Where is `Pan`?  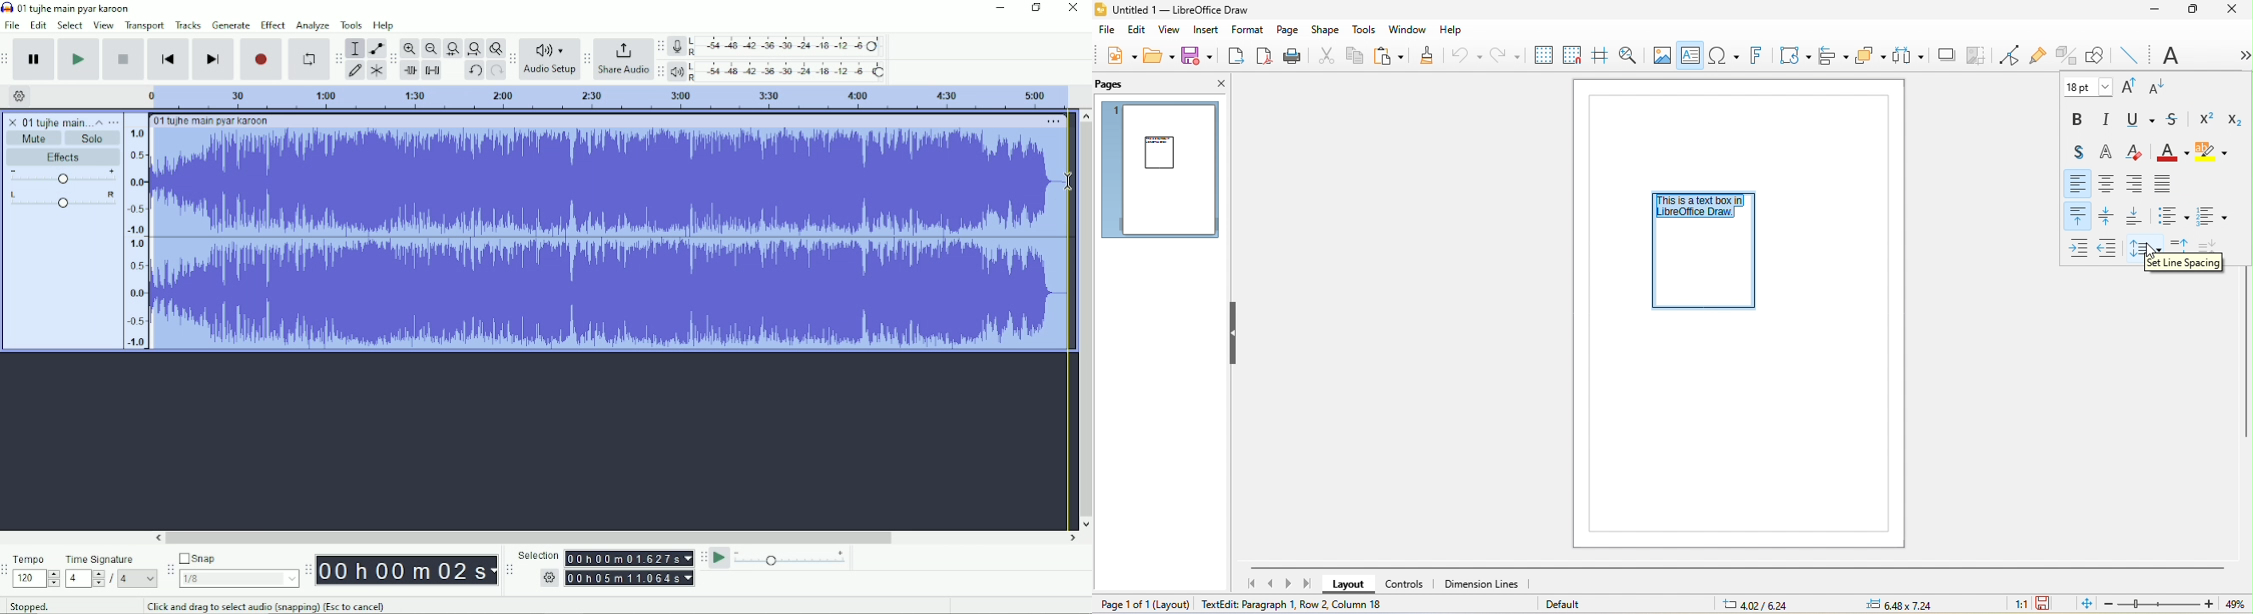 Pan is located at coordinates (63, 200).